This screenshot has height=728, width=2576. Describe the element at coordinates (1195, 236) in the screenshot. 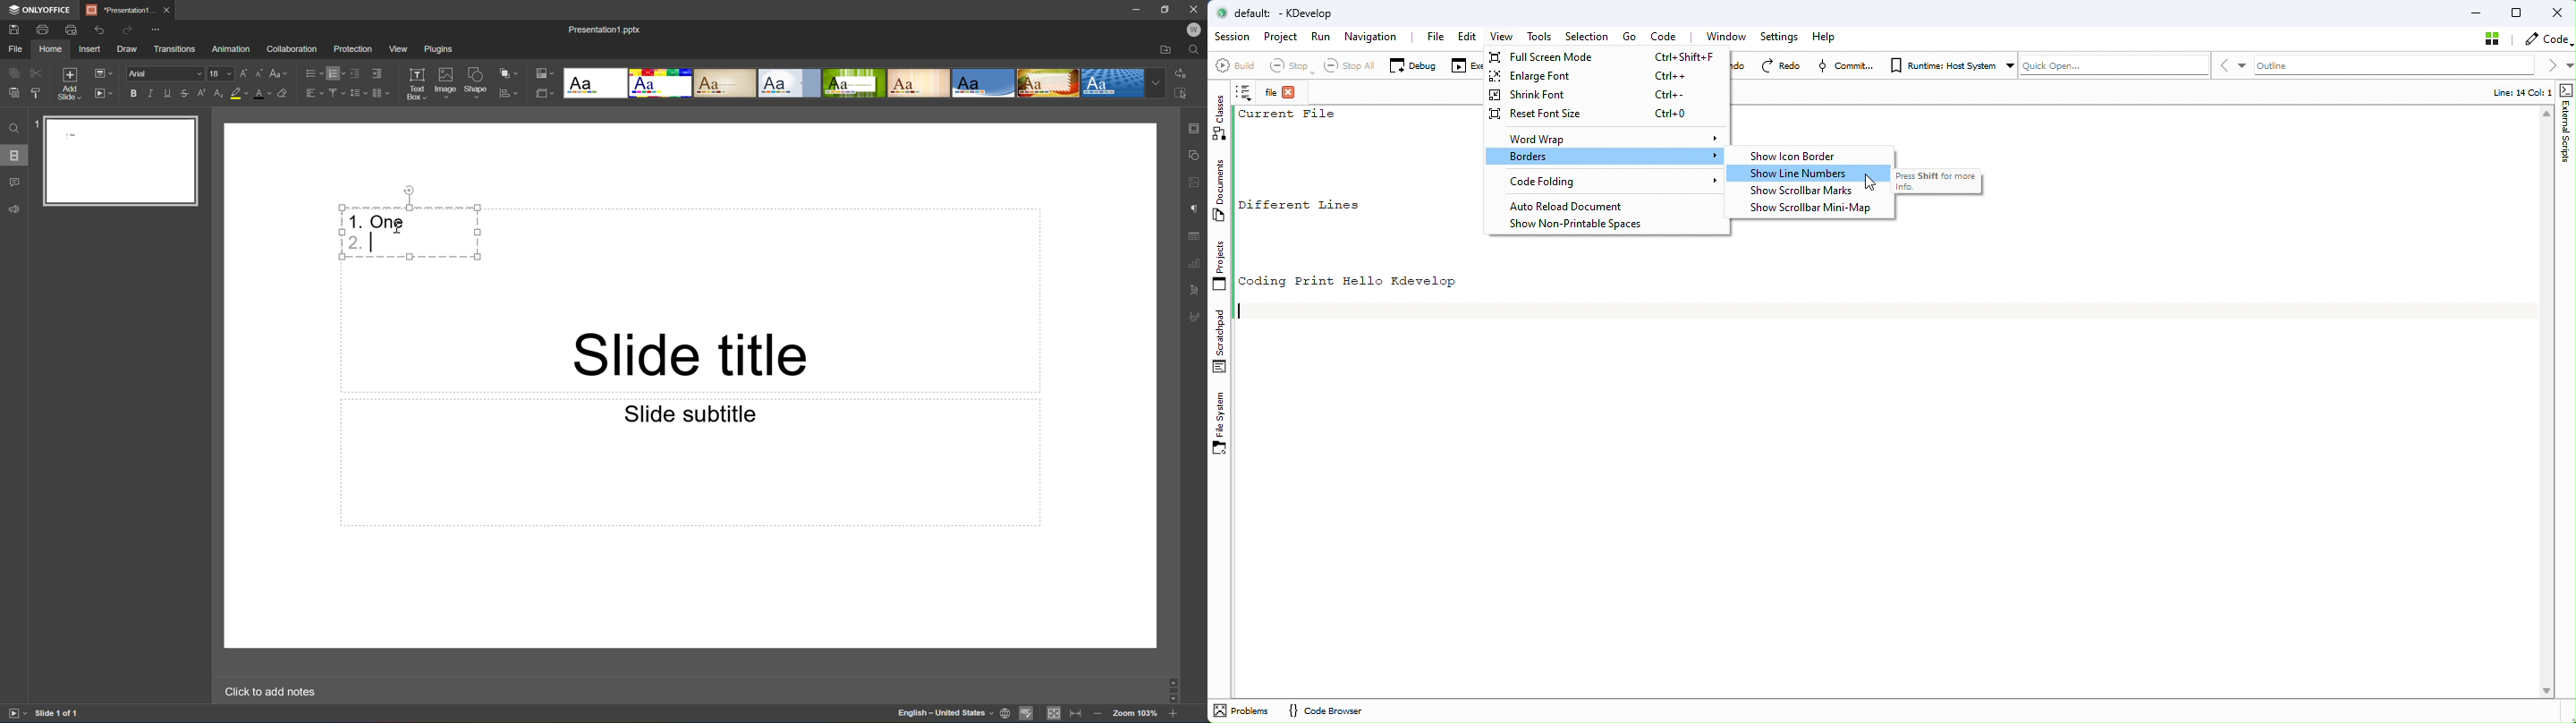

I see `Table settings` at that location.